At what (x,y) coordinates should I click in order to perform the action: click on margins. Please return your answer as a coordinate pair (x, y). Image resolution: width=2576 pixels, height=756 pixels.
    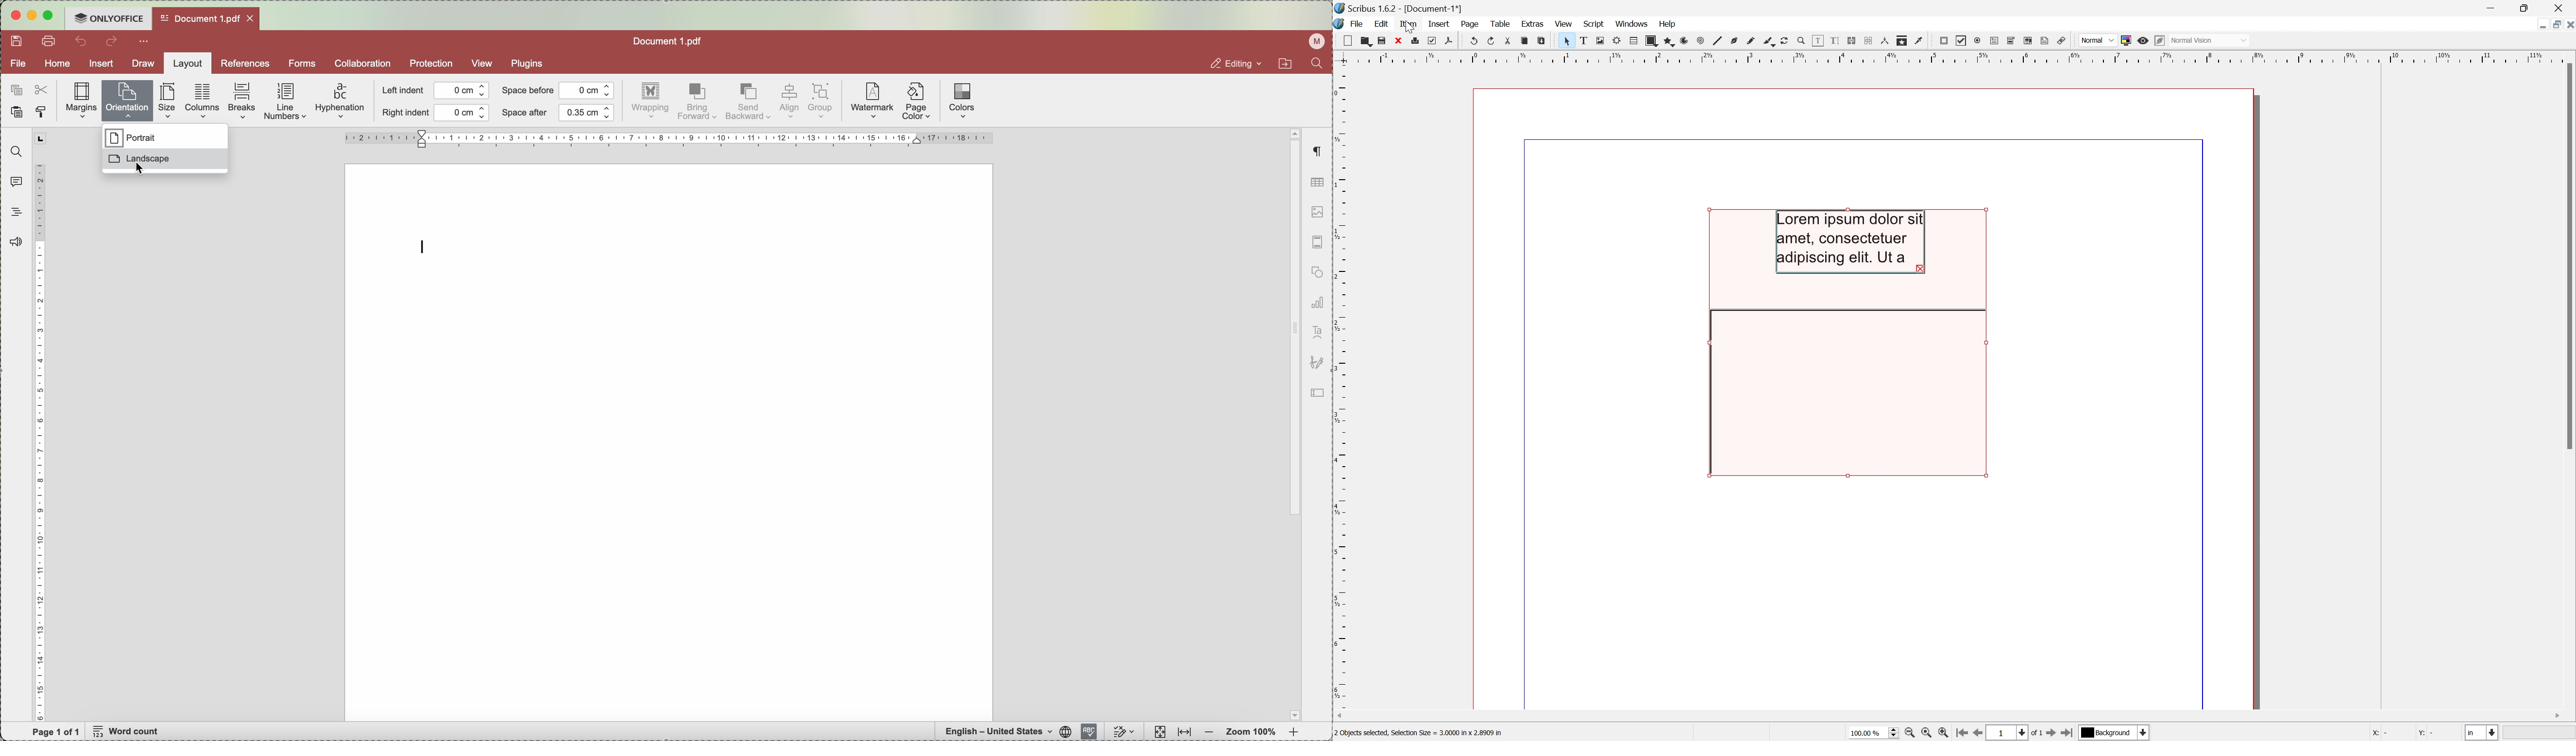
    Looking at the image, I should click on (82, 101).